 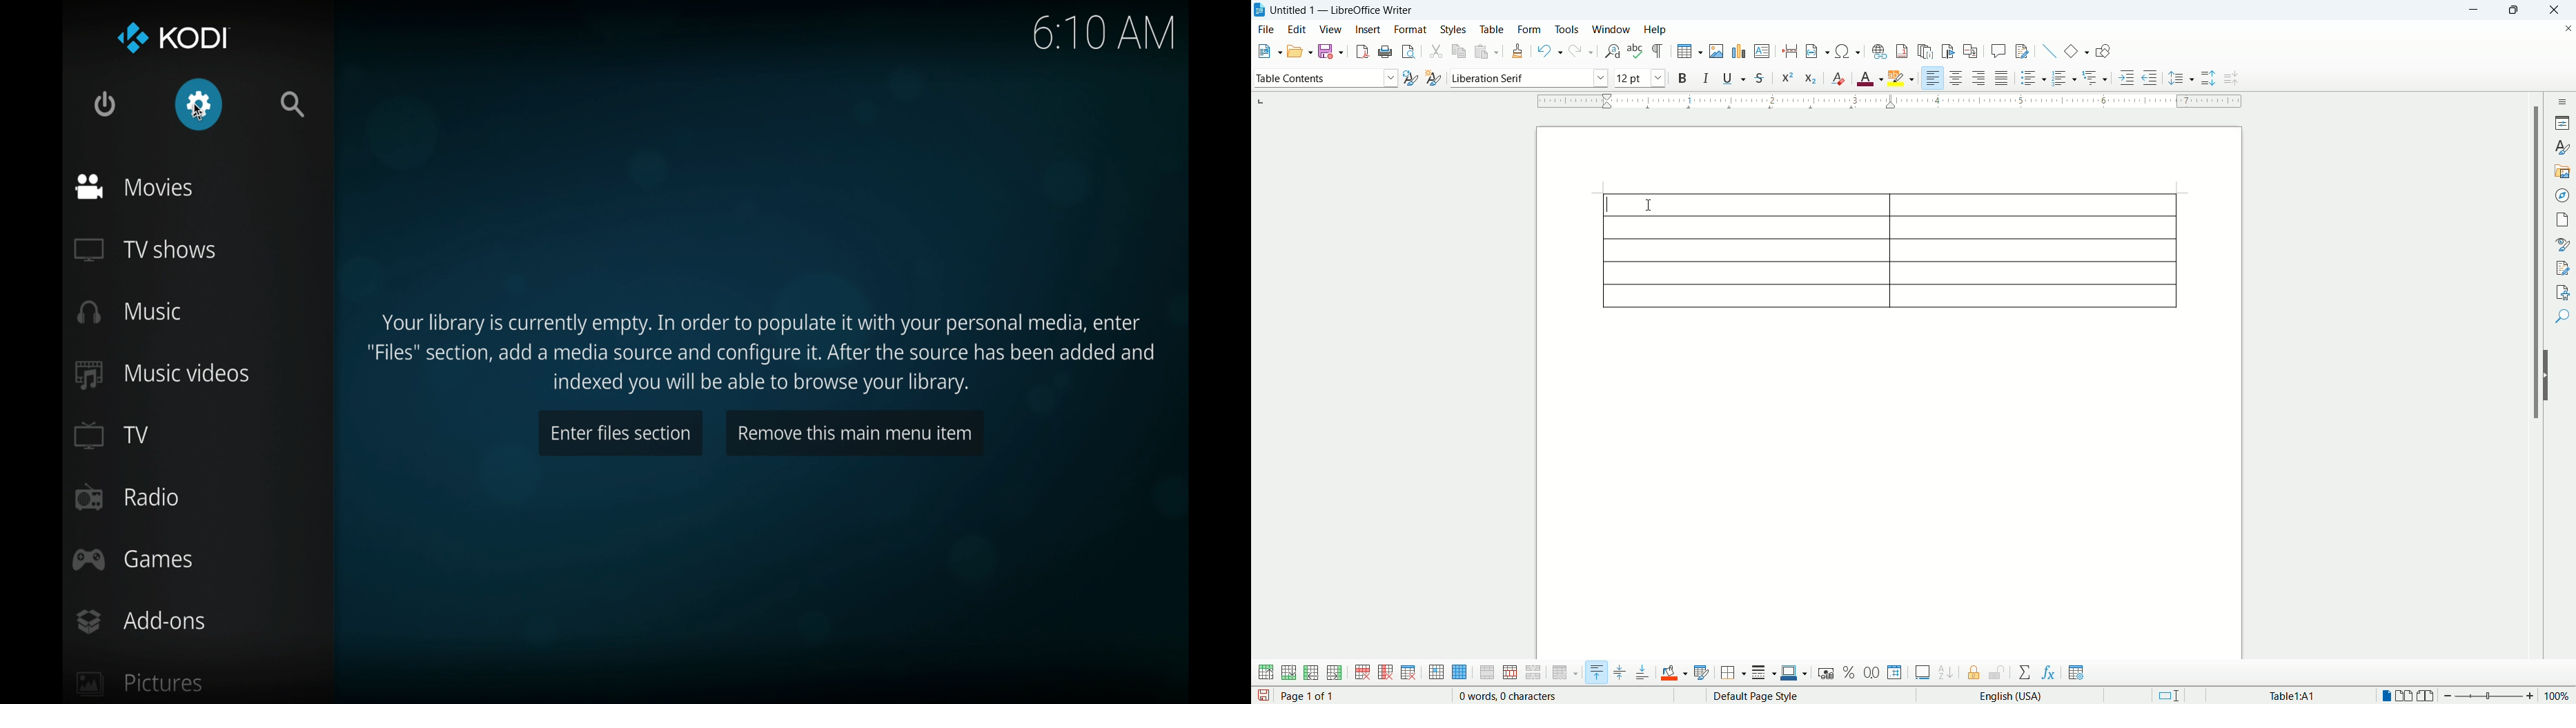 What do you see at coordinates (112, 434) in the screenshot?
I see `tv` at bounding box center [112, 434].